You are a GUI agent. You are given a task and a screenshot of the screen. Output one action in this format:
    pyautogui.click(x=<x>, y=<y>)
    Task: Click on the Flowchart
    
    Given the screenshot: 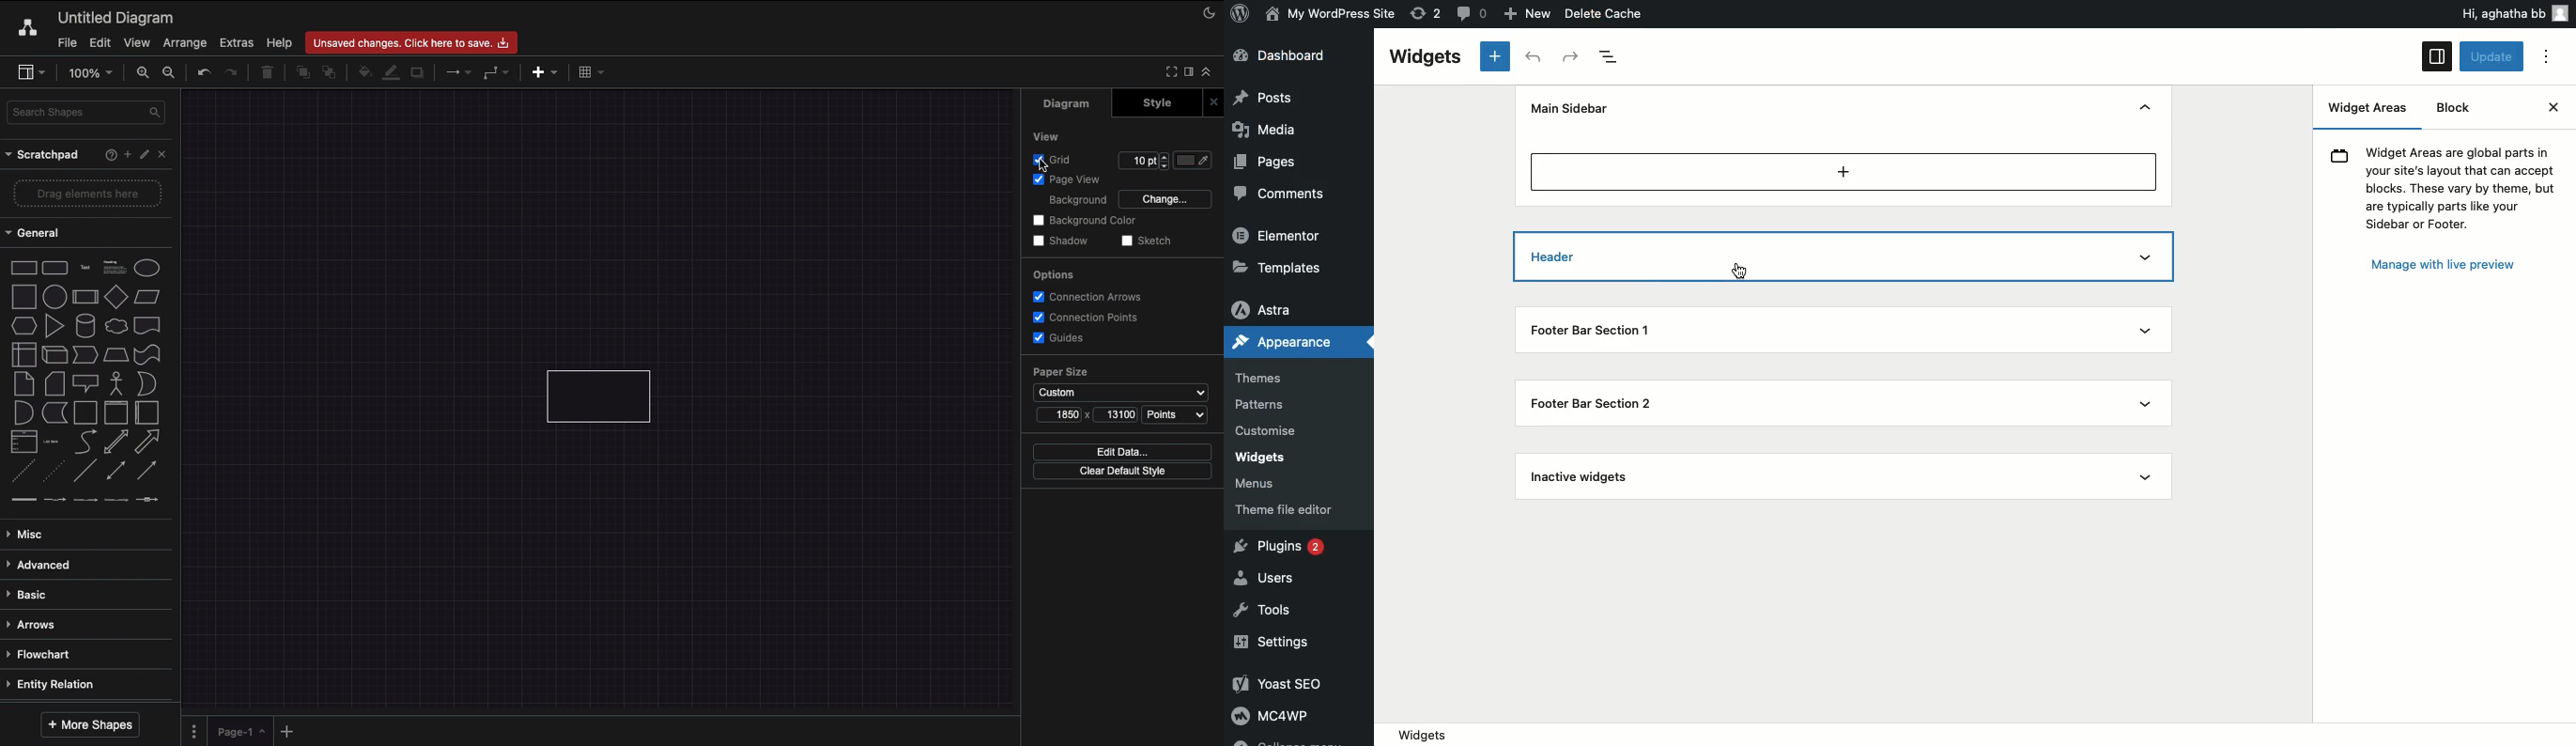 What is the action you would take?
    pyautogui.click(x=50, y=656)
    